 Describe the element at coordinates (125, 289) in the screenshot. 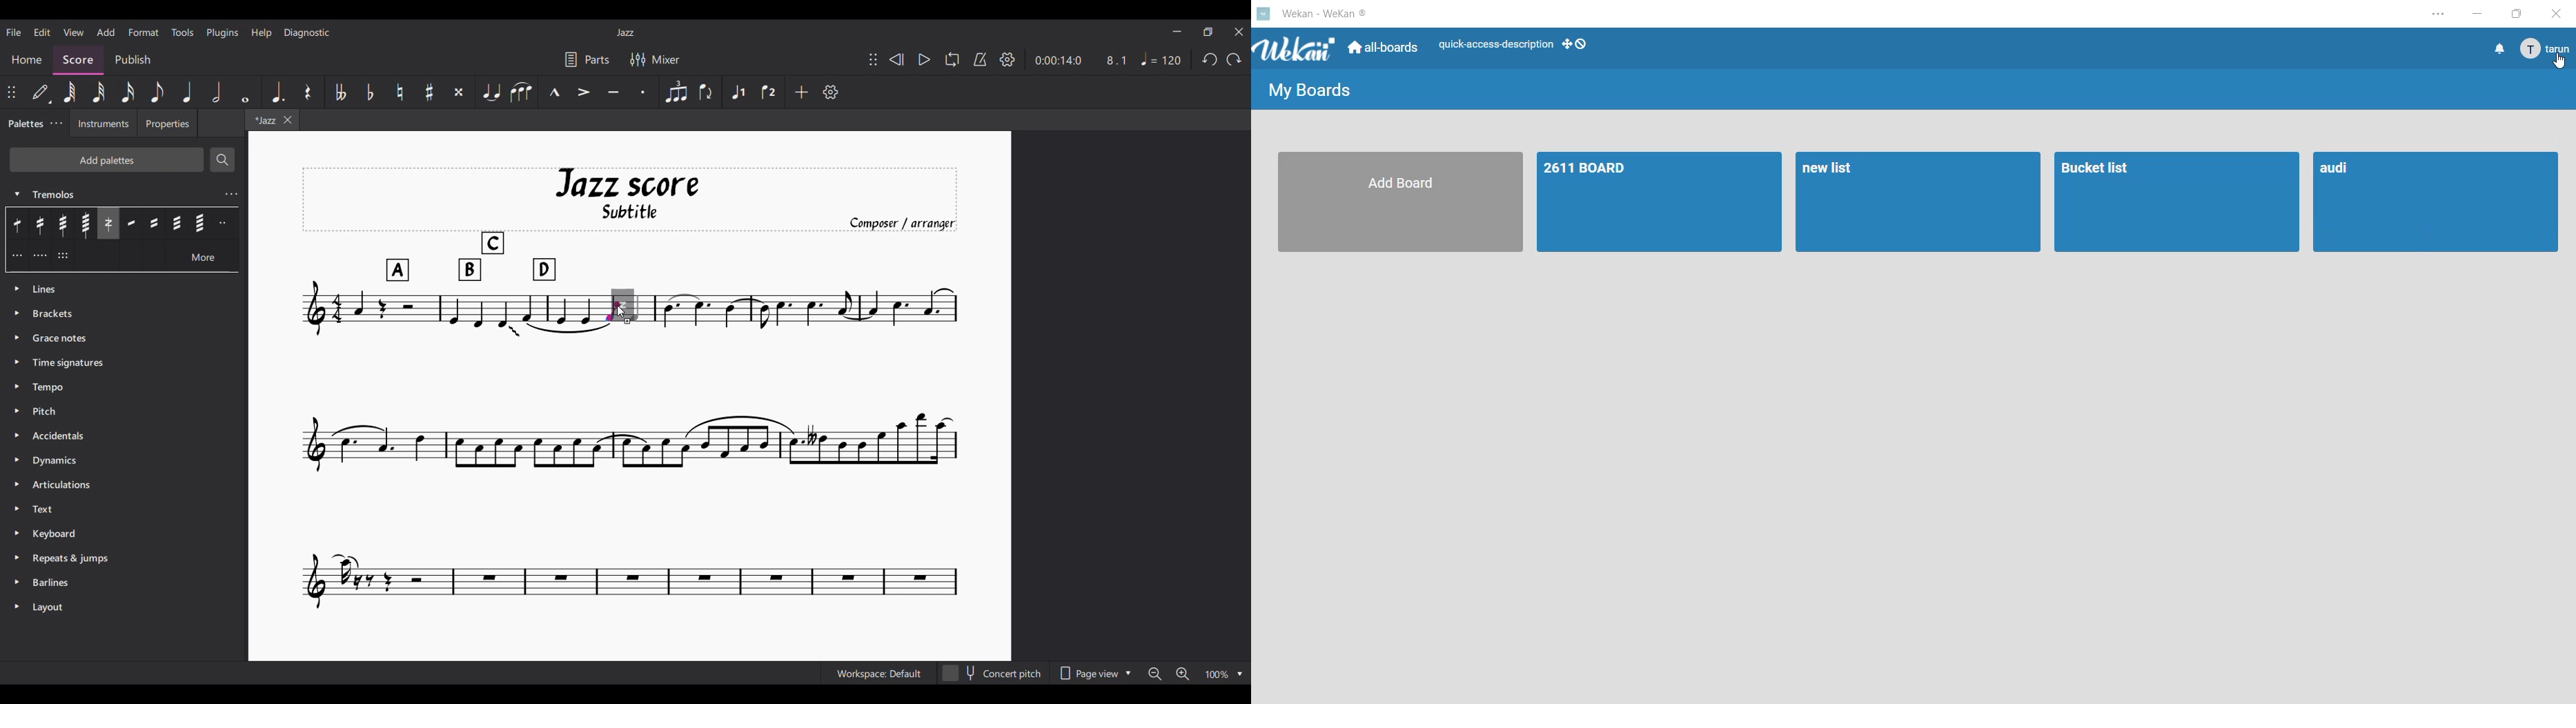

I see `Lines` at that location.